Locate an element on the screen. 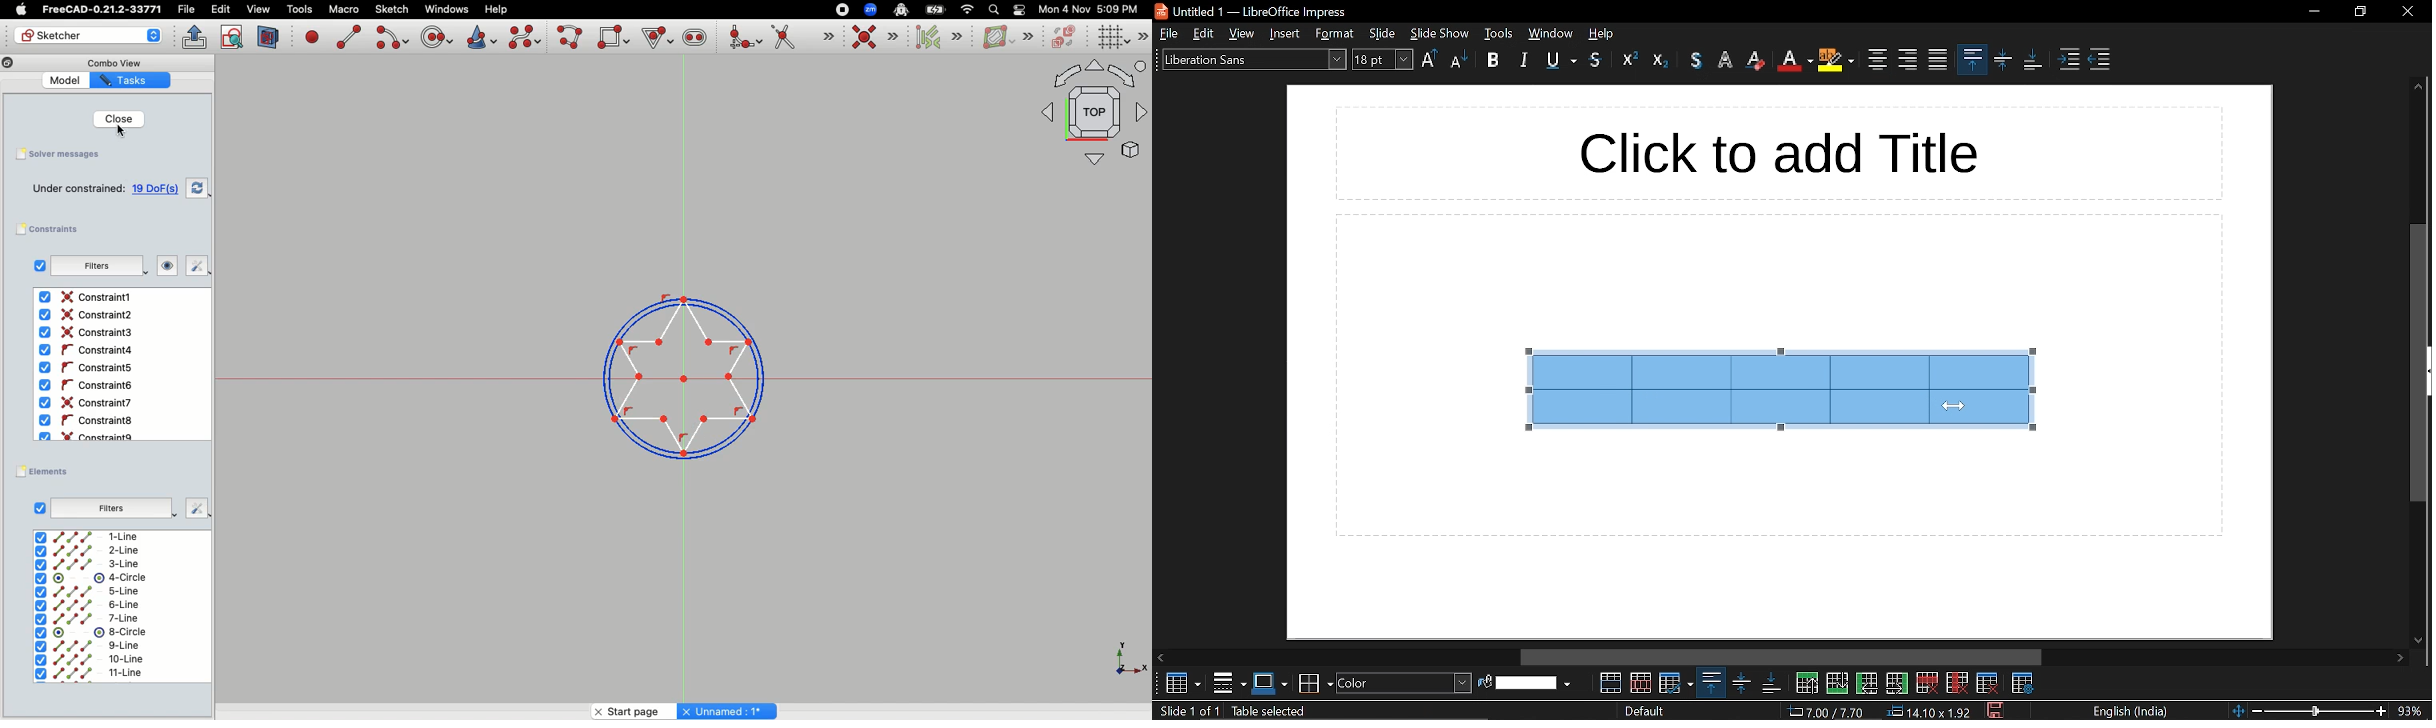 This screenshot has width=2436, height=728. lower case is located at coordinates (1461, 59).